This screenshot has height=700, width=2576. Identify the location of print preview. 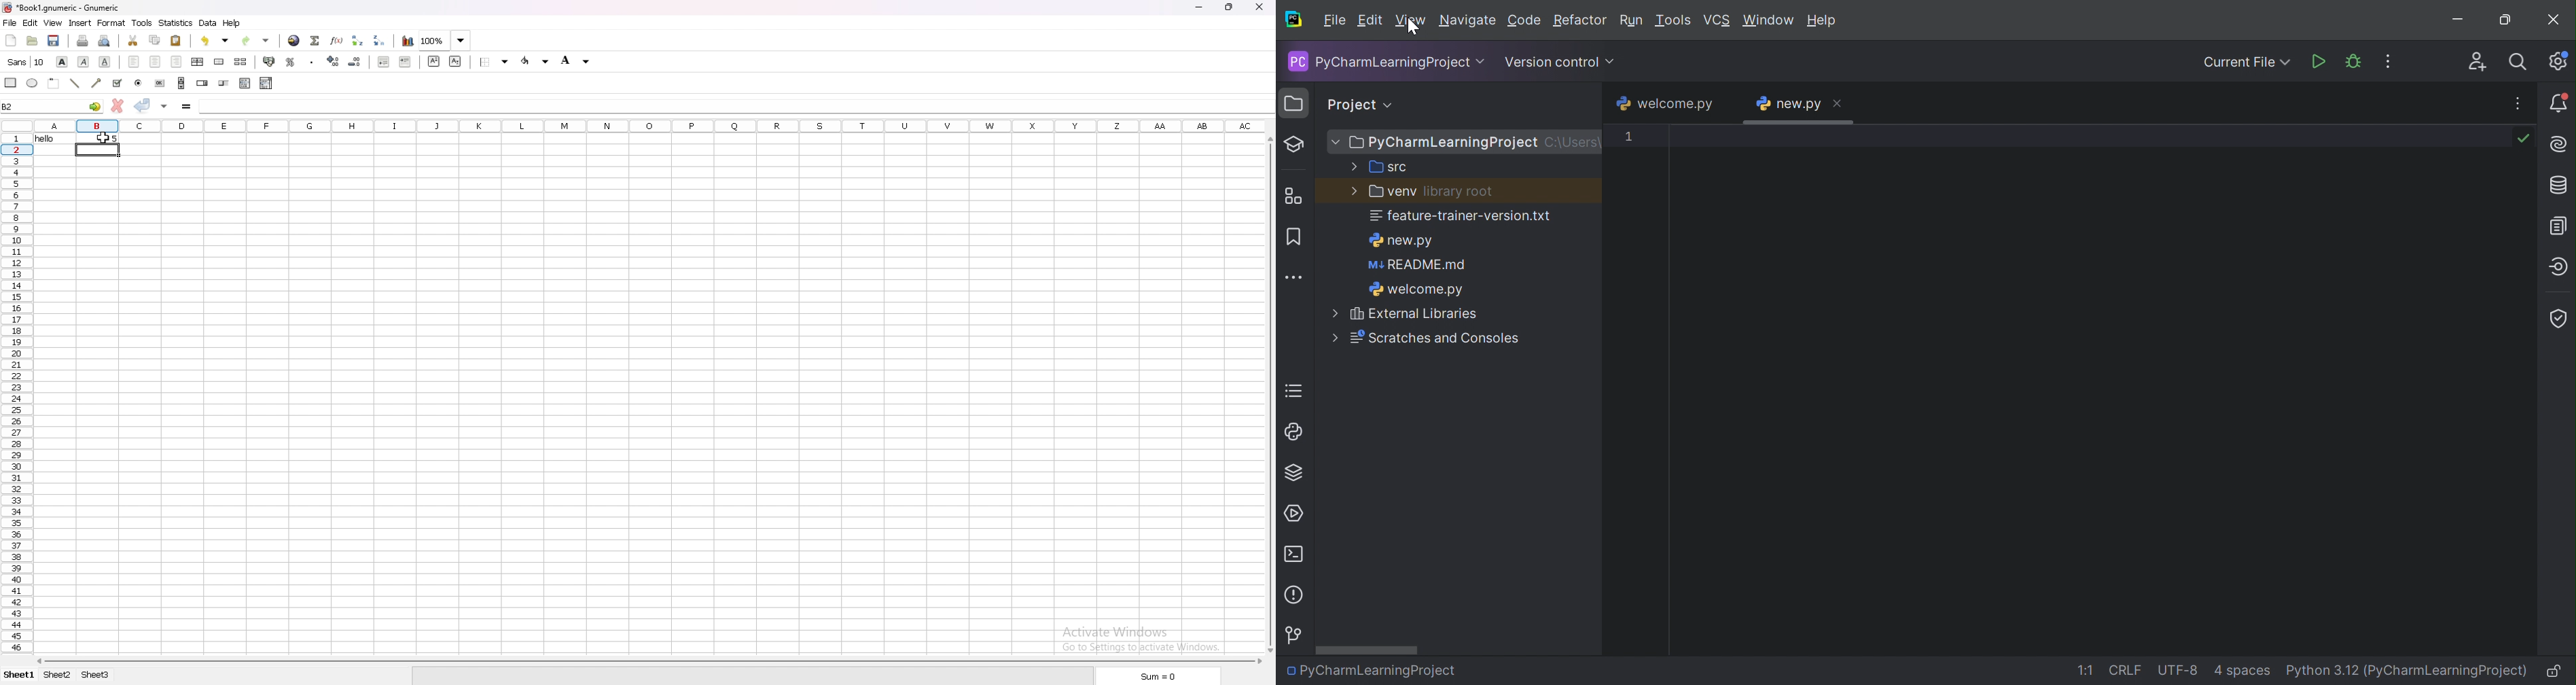
(104, 41).